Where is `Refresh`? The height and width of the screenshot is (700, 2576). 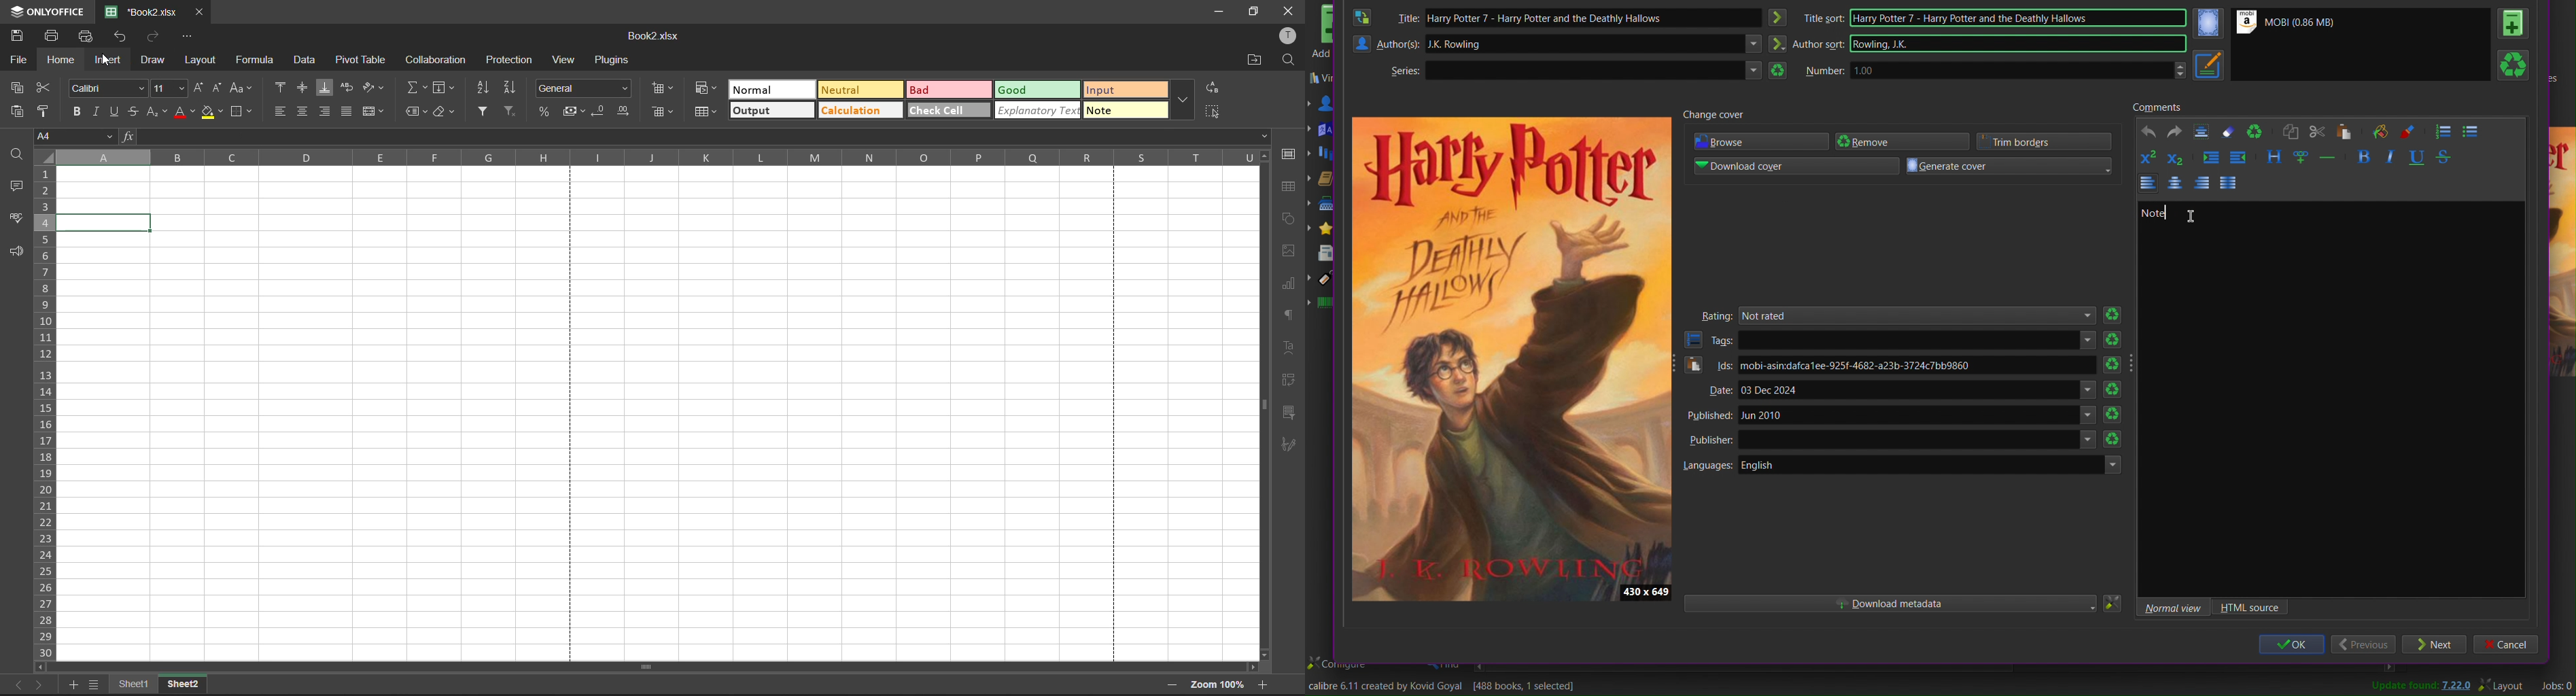 Refresh is located at coordinates (2116, 339).